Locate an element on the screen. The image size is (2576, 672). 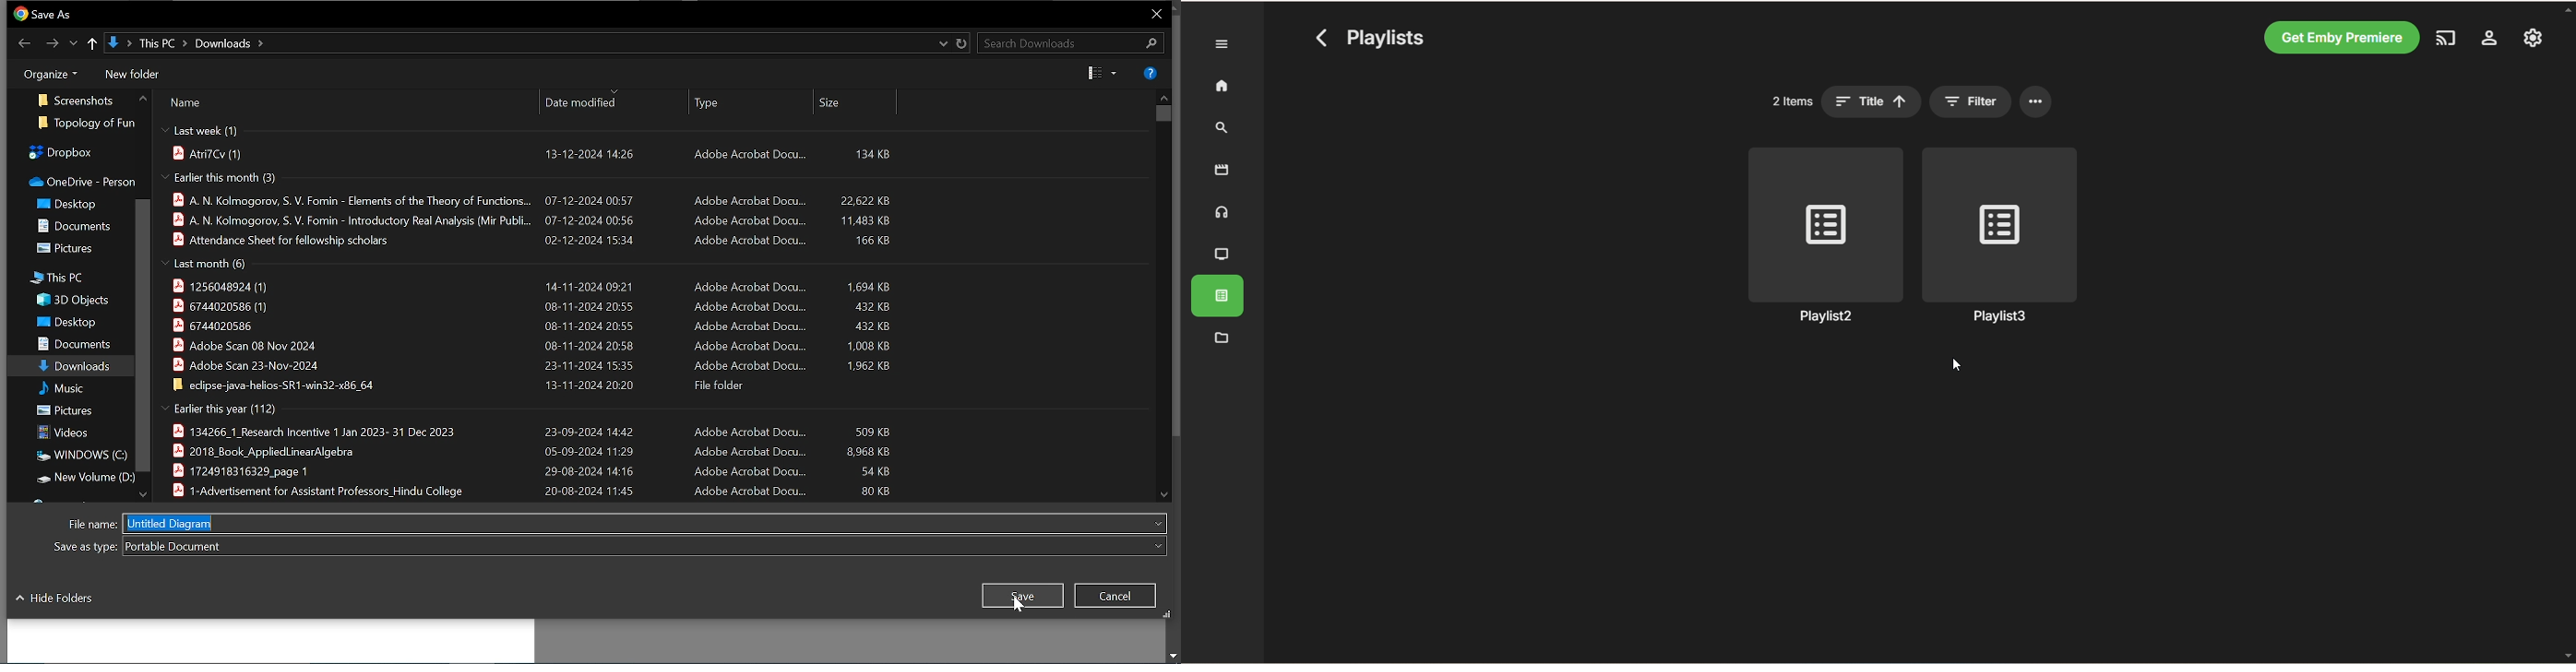
Save is located at coordinates (1022, 596).